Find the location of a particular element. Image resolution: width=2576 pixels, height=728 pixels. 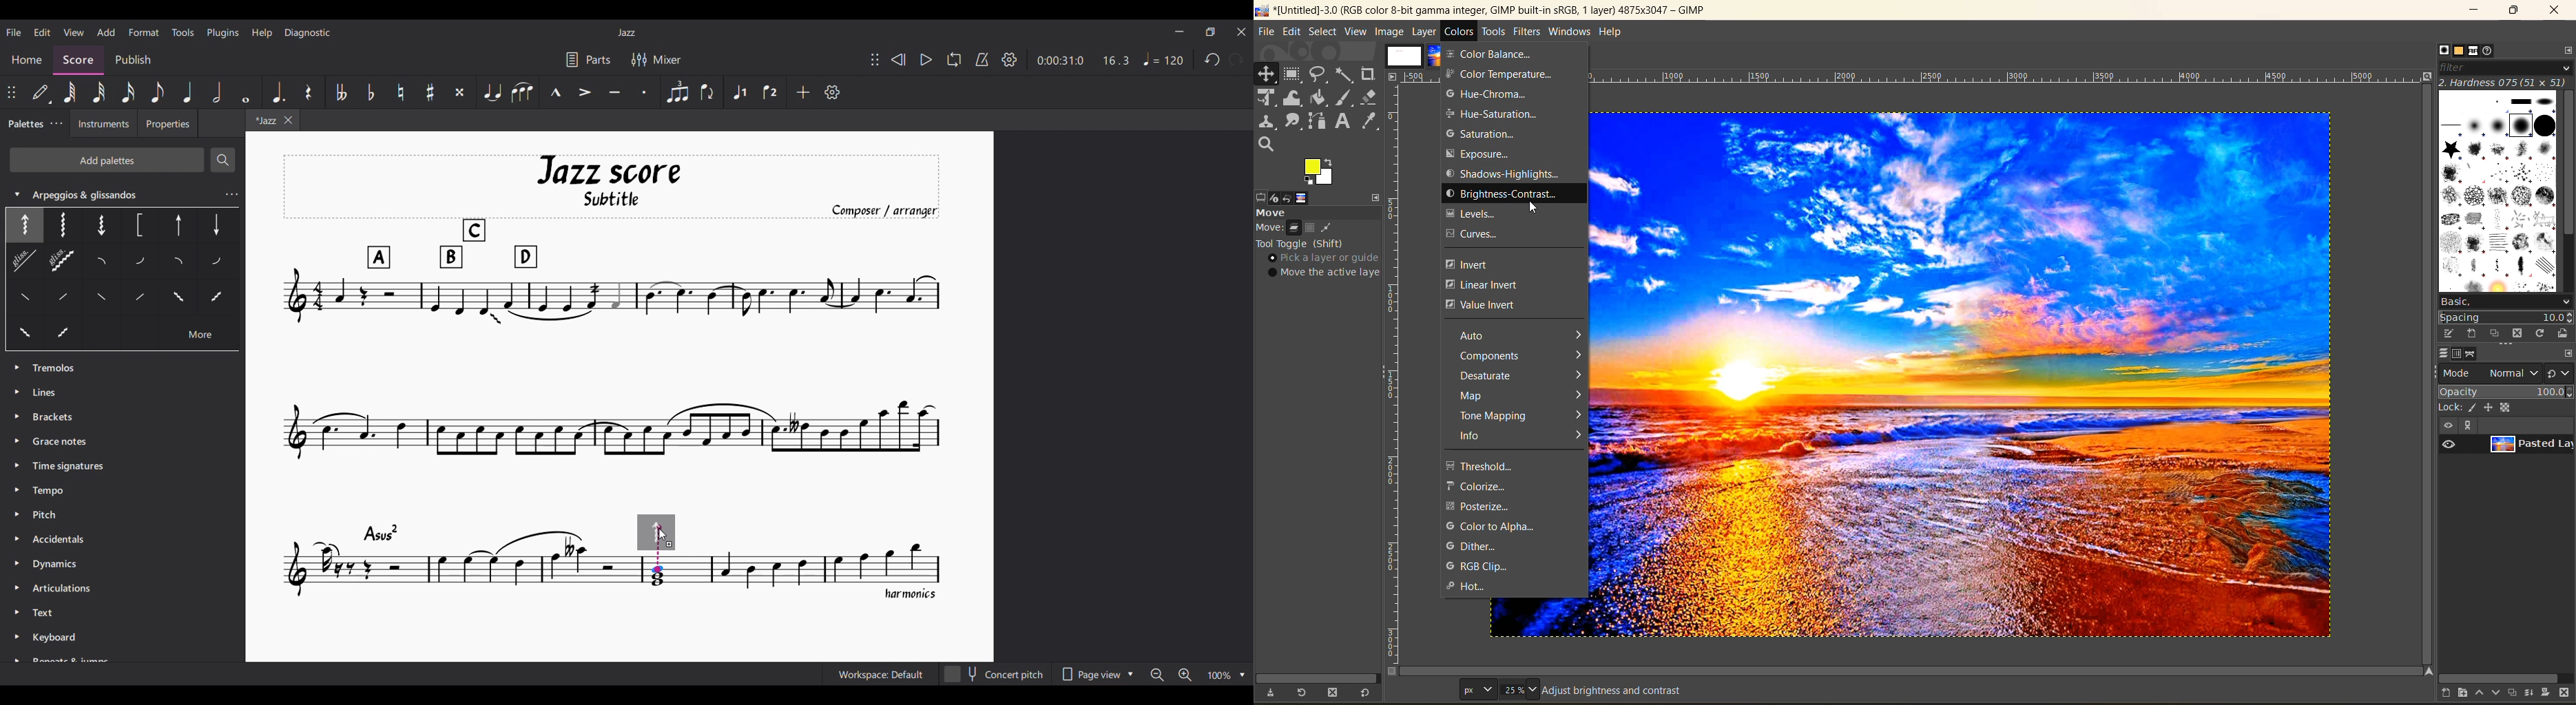

Score, current section highlighted is located at coordinates (76, 58).